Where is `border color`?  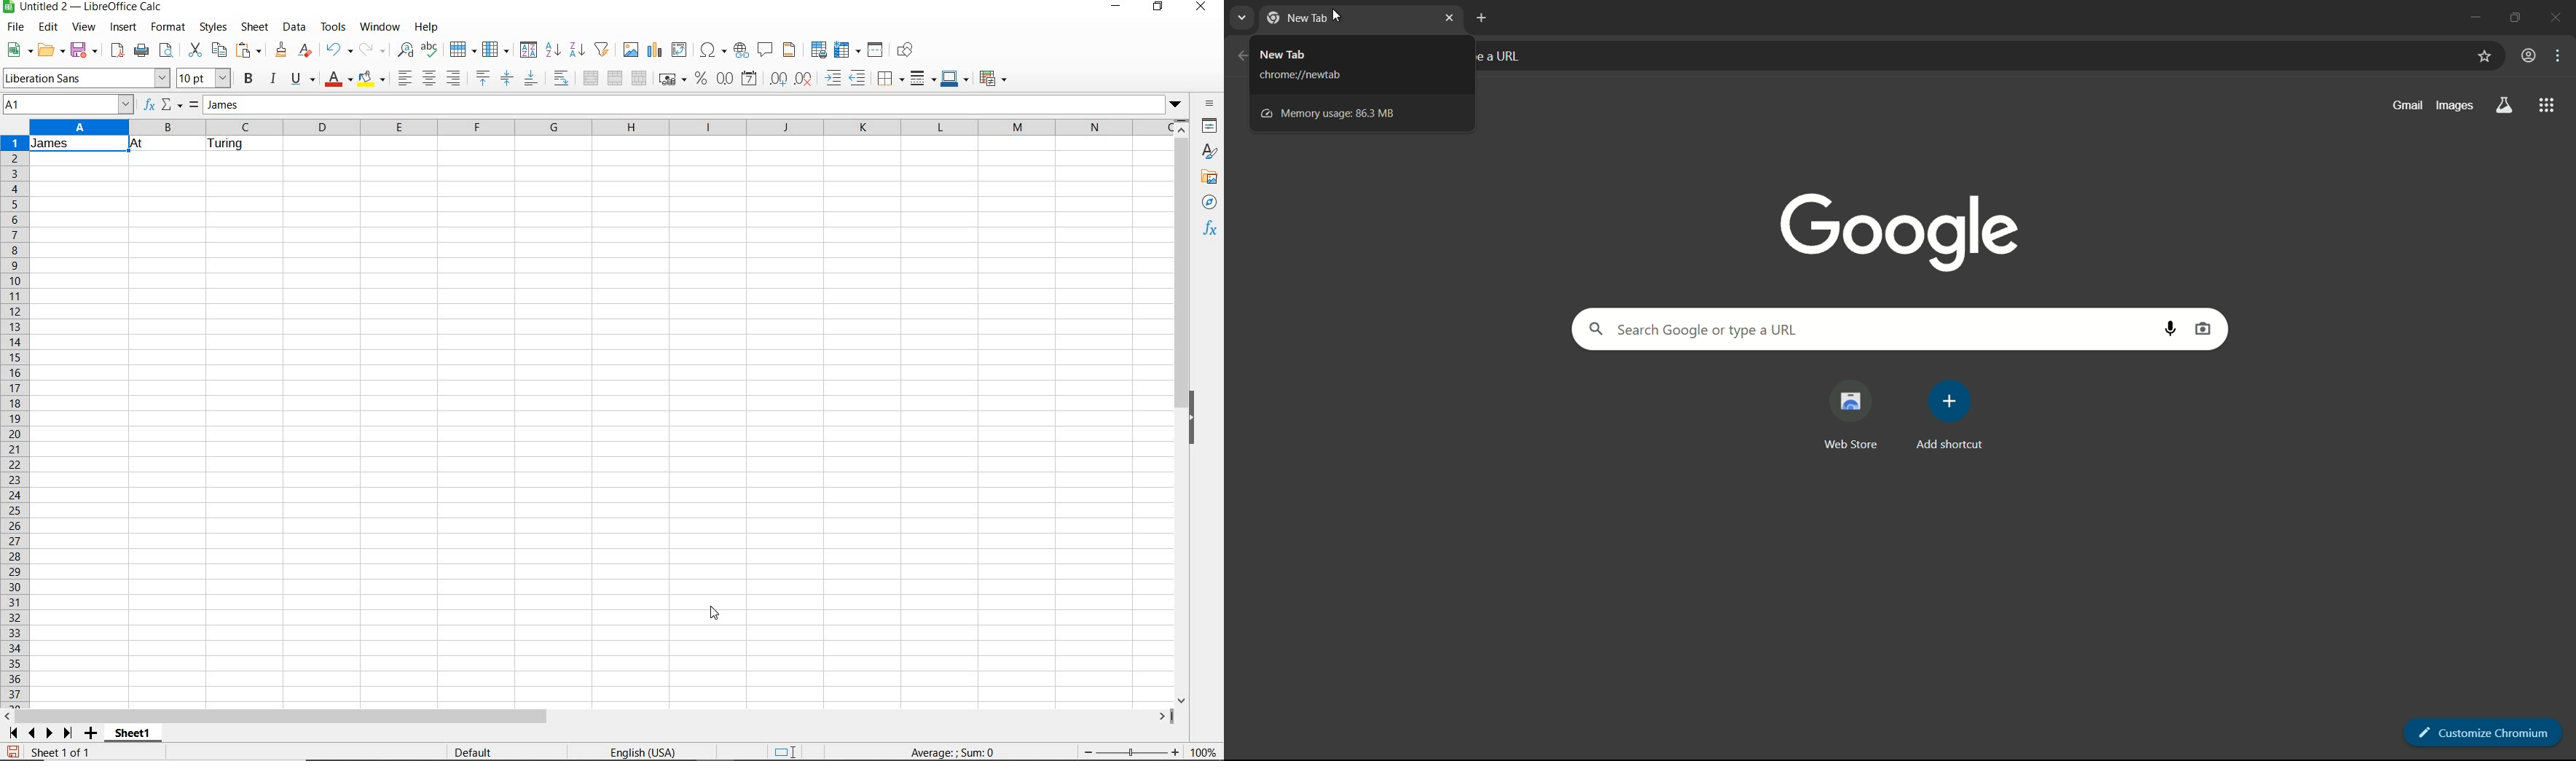 border color is located at coordinates (955, 78).